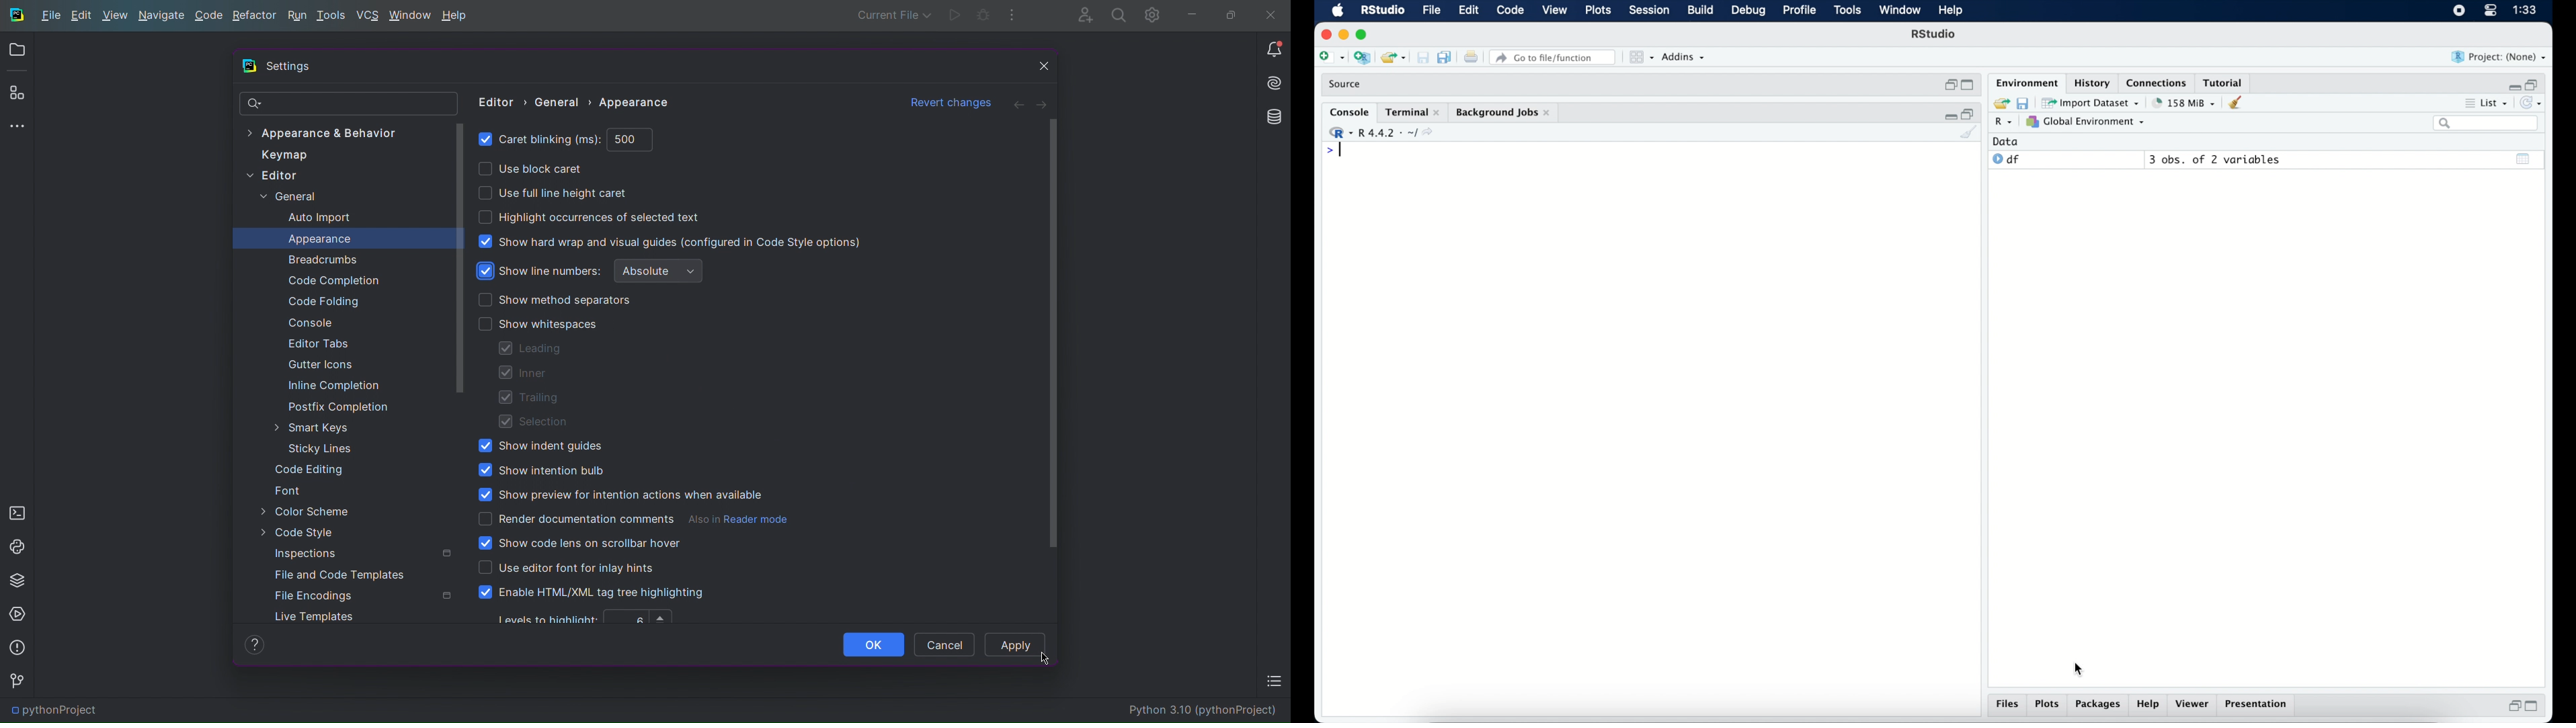 The height and width of the screenshot is (728, 2576). I want to click on save, so click(2026, 103).